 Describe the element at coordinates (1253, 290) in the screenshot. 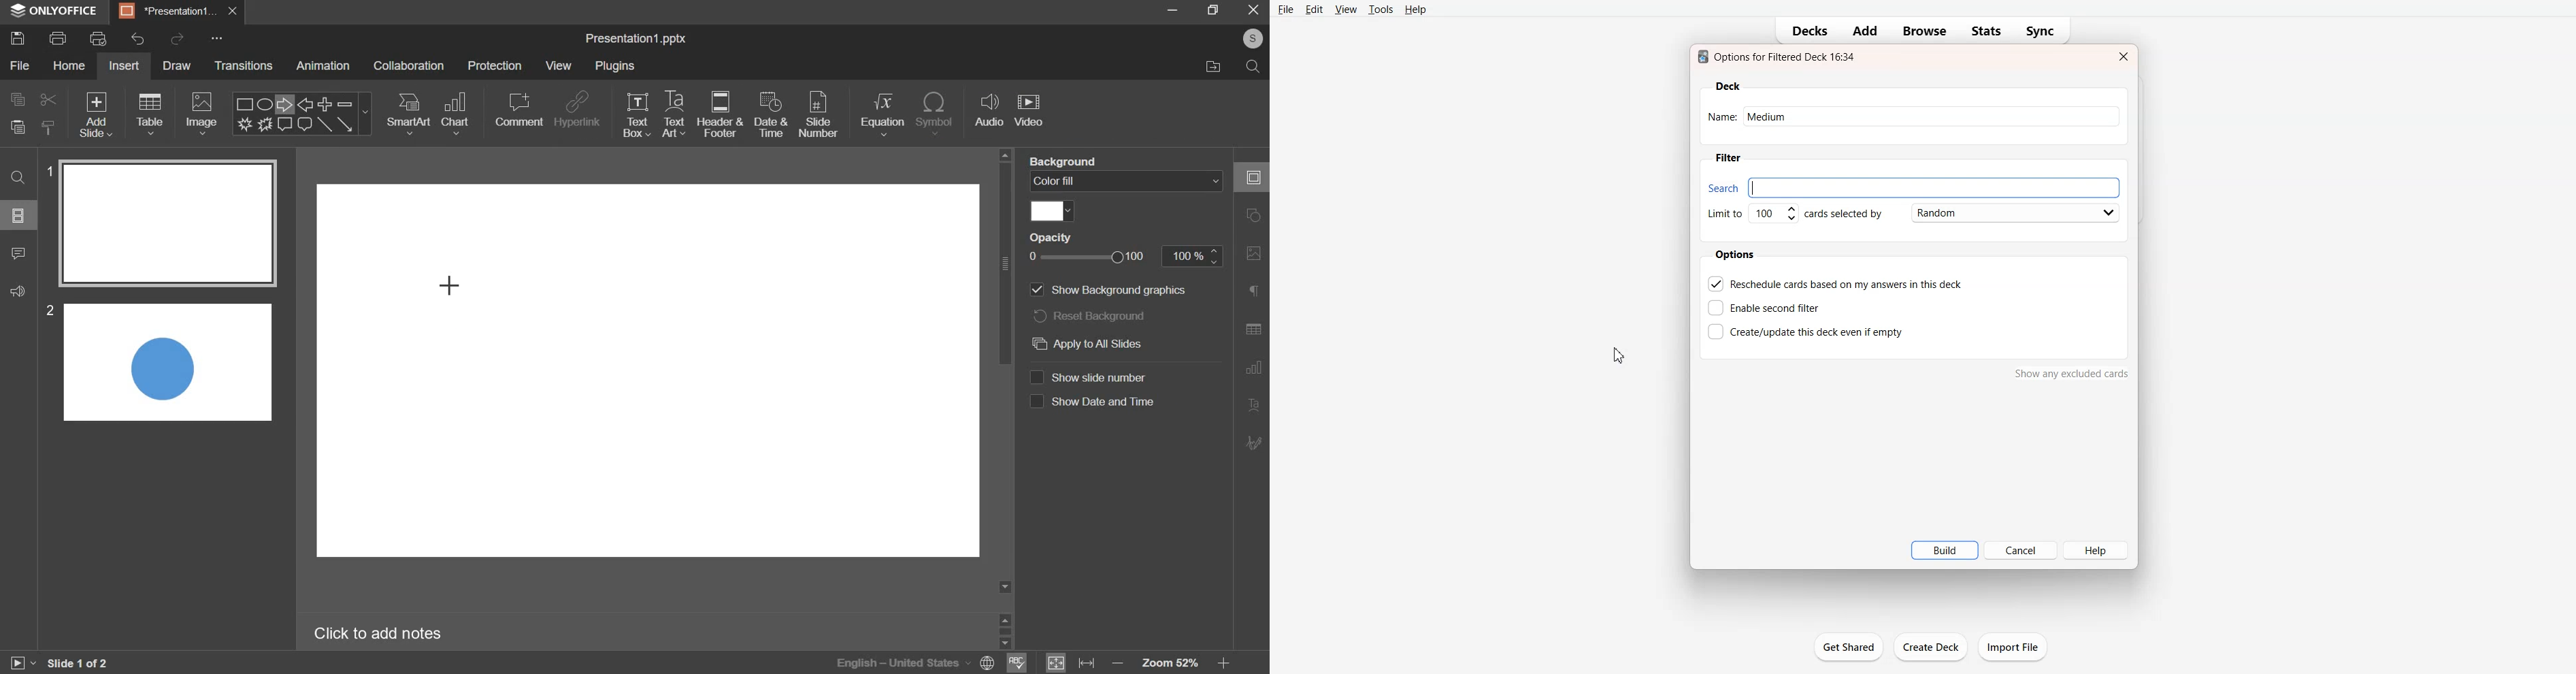

I see `Paragraph settings` at that location.